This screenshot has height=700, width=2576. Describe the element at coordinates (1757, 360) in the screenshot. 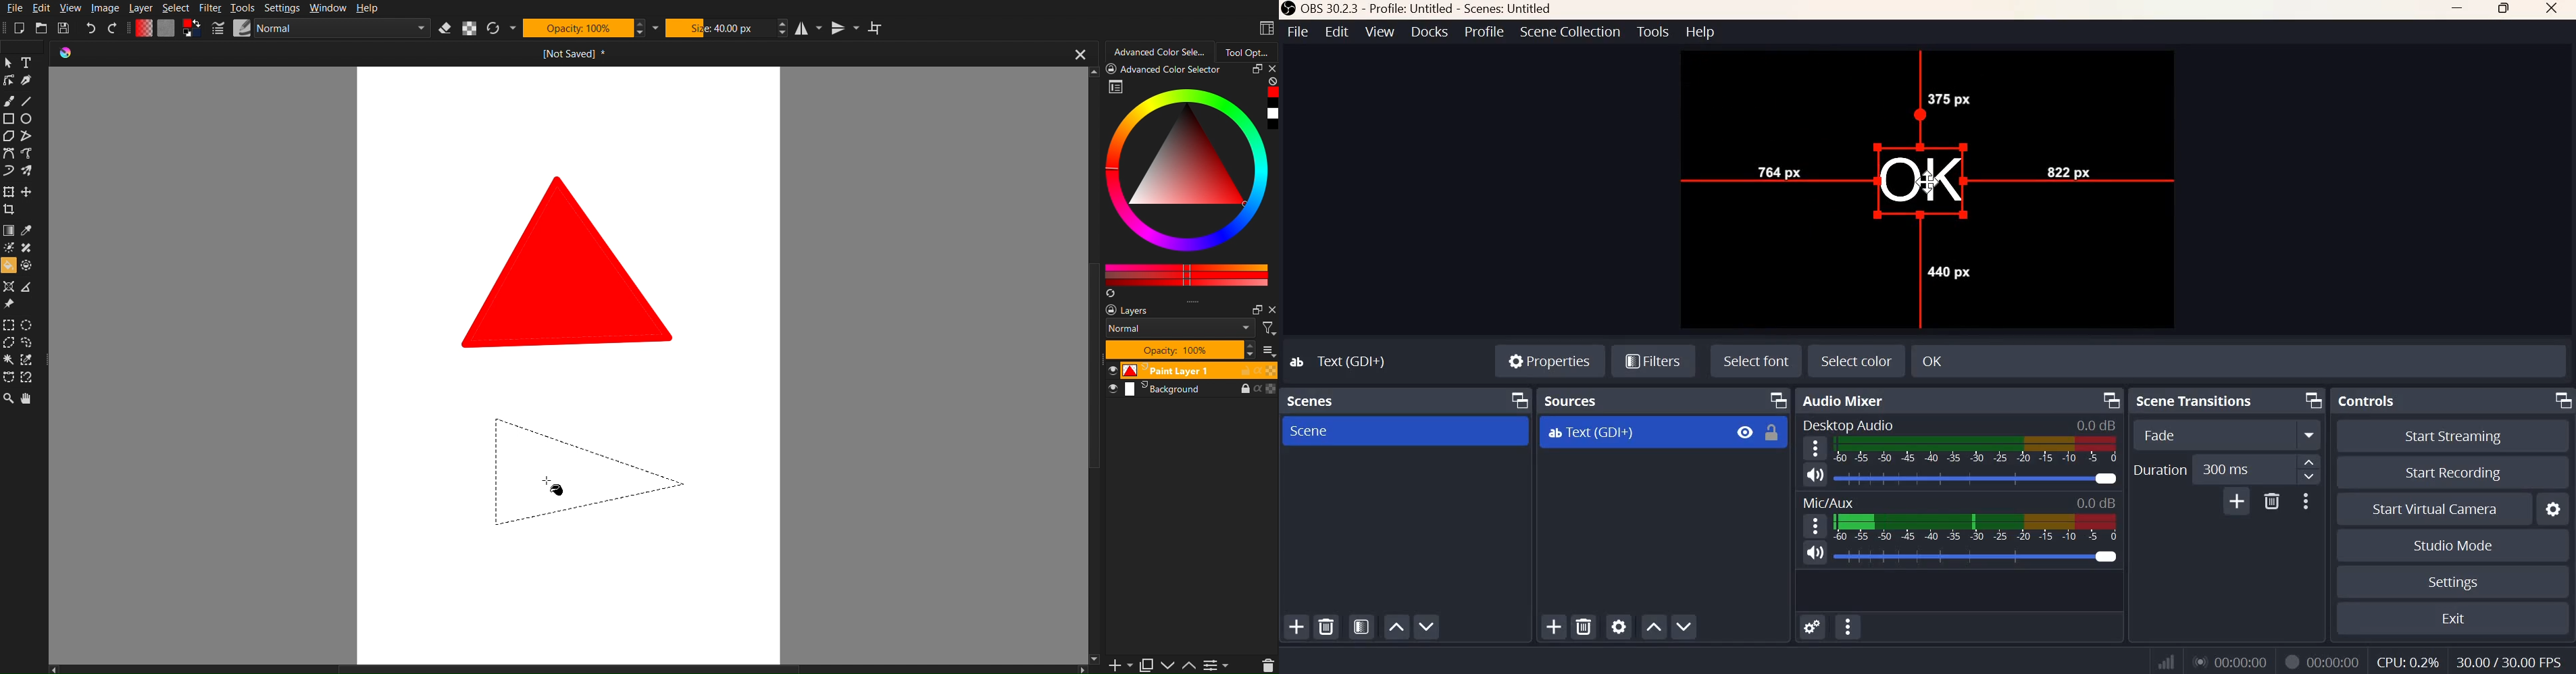

I see `Select font` at that location.